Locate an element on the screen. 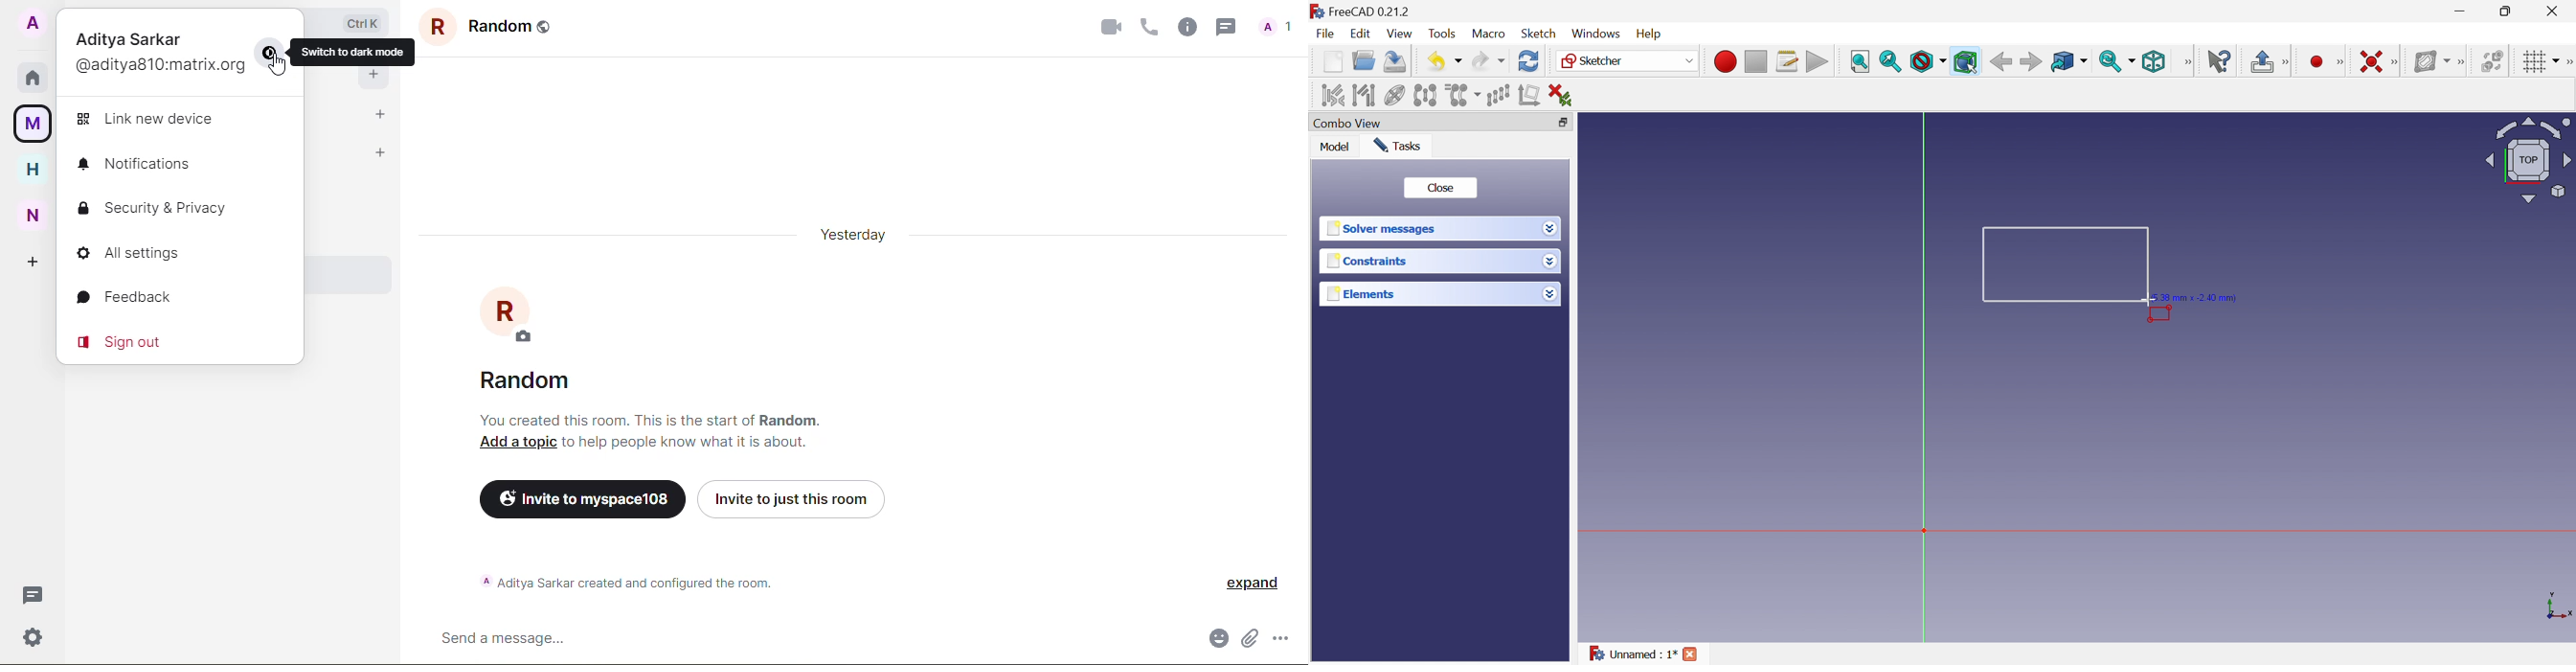 Image resolution: width=2576 pixels, height=672 pixels. Isometric is located at coordinates (2156, 61).